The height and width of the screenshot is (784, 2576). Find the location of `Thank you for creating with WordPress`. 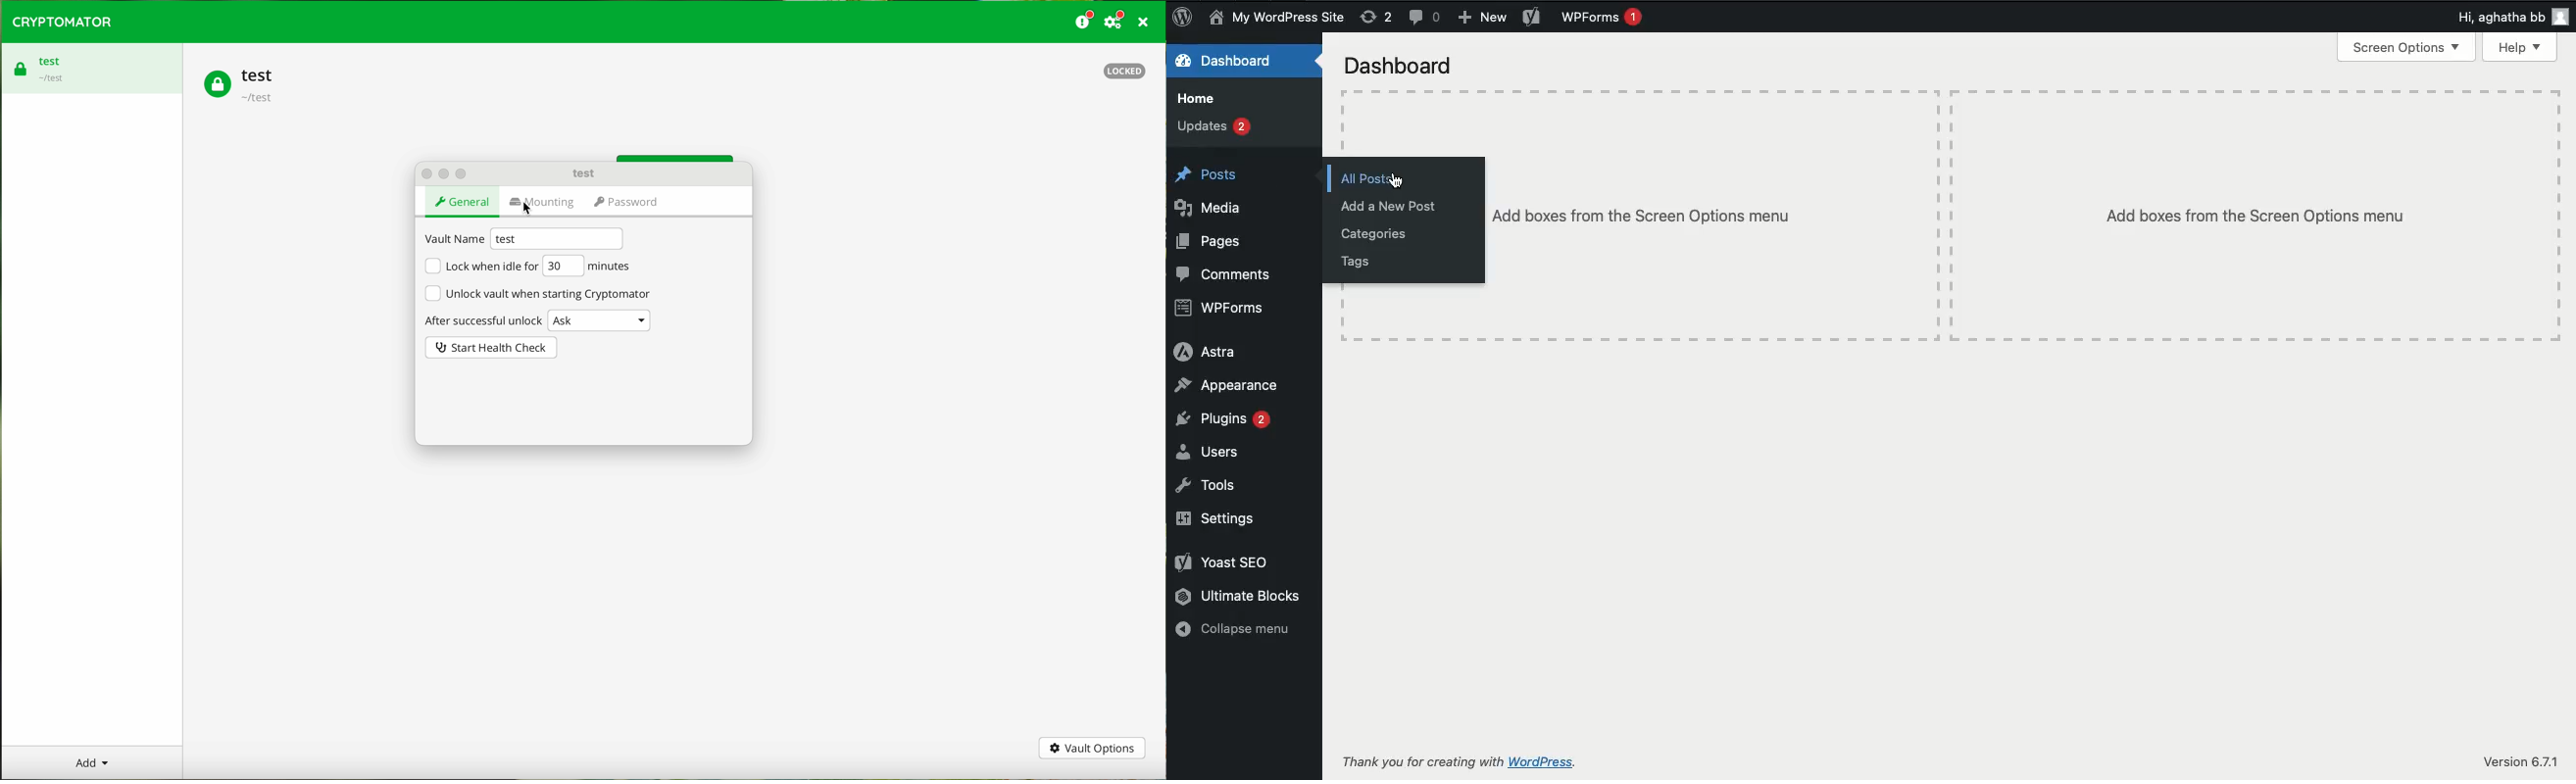

Thank you for creating with WordPress is located at coordinates (1422, 761).